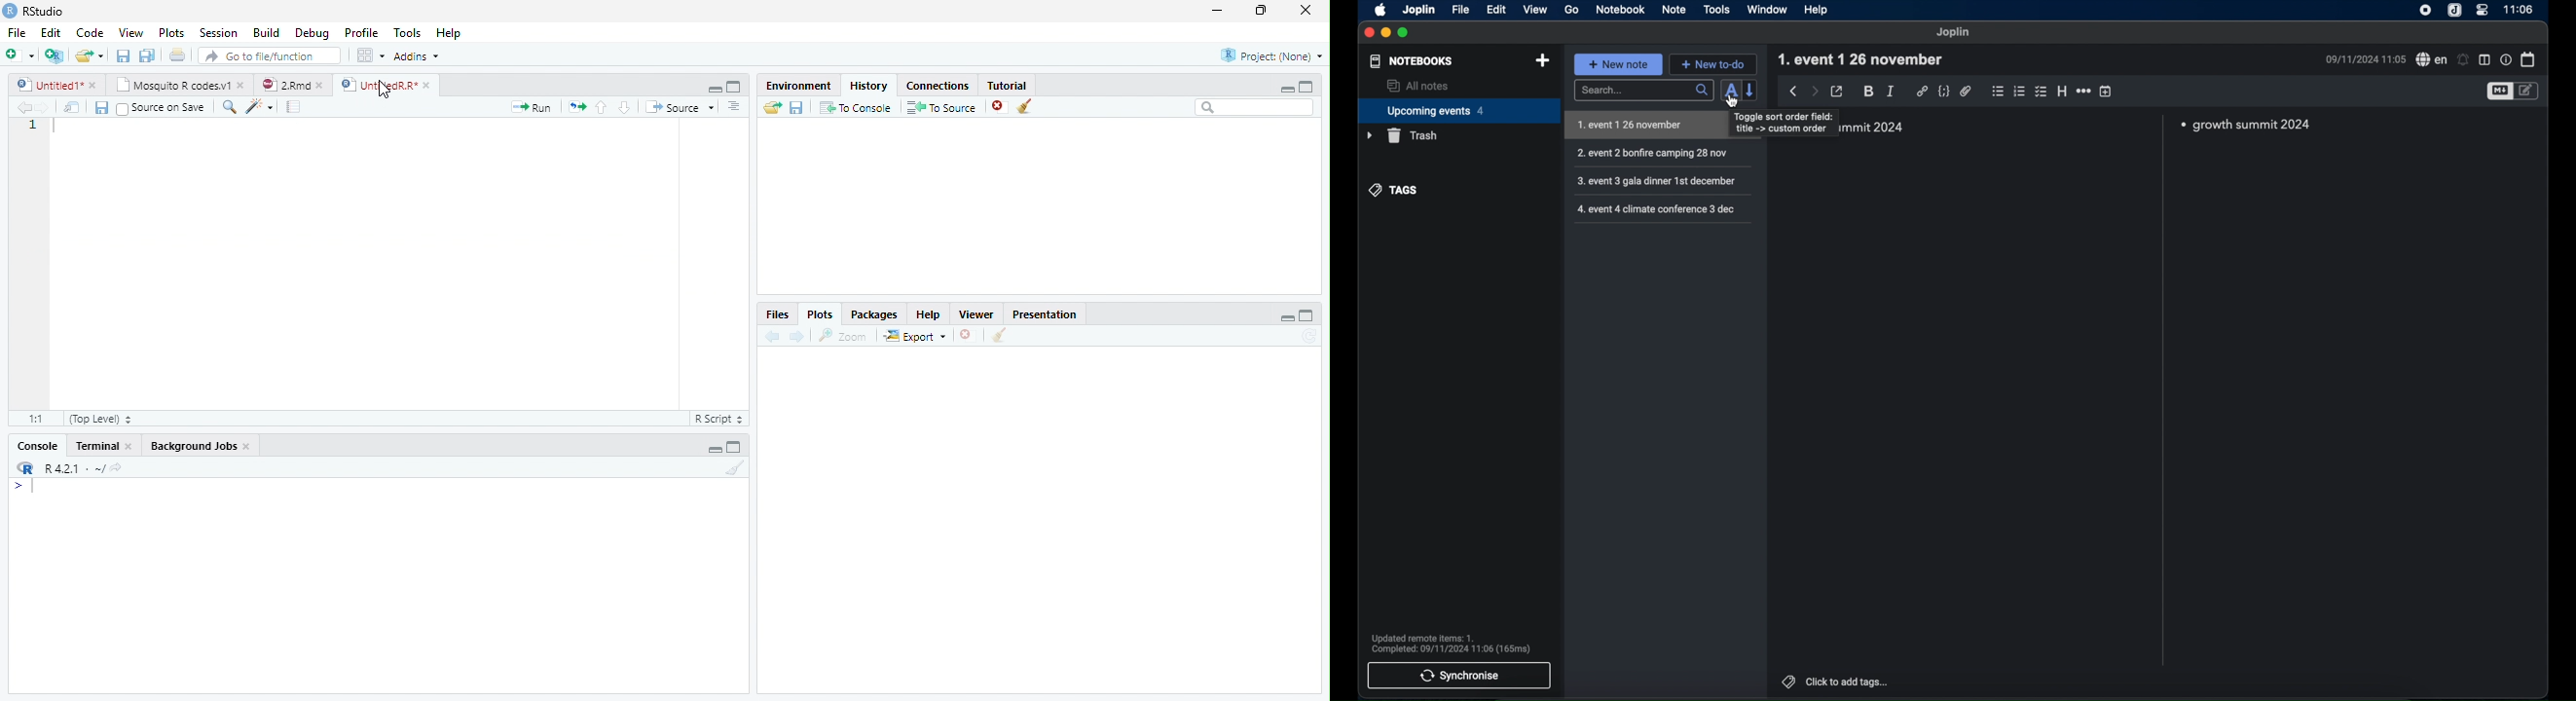 This screenshot has width=2576, height=728. I want to click on restore, so click(1261, 10).